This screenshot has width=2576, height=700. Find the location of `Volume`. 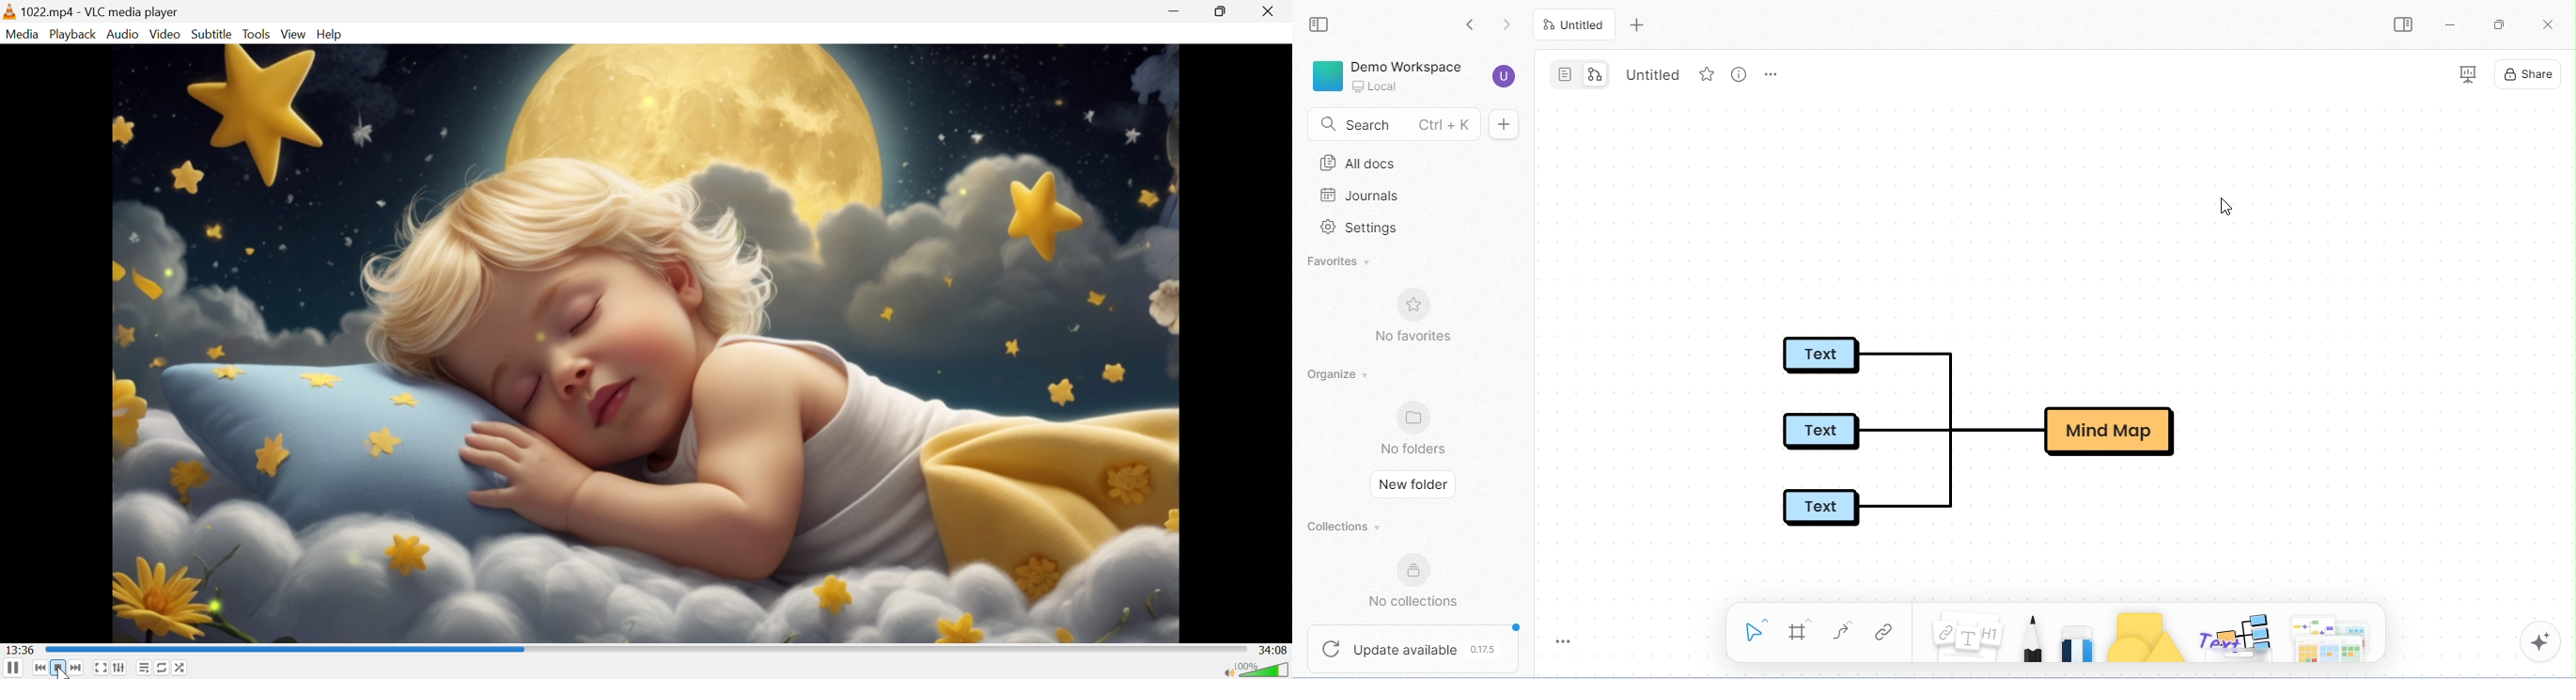

Volume is located at coordinates (1263, 668).